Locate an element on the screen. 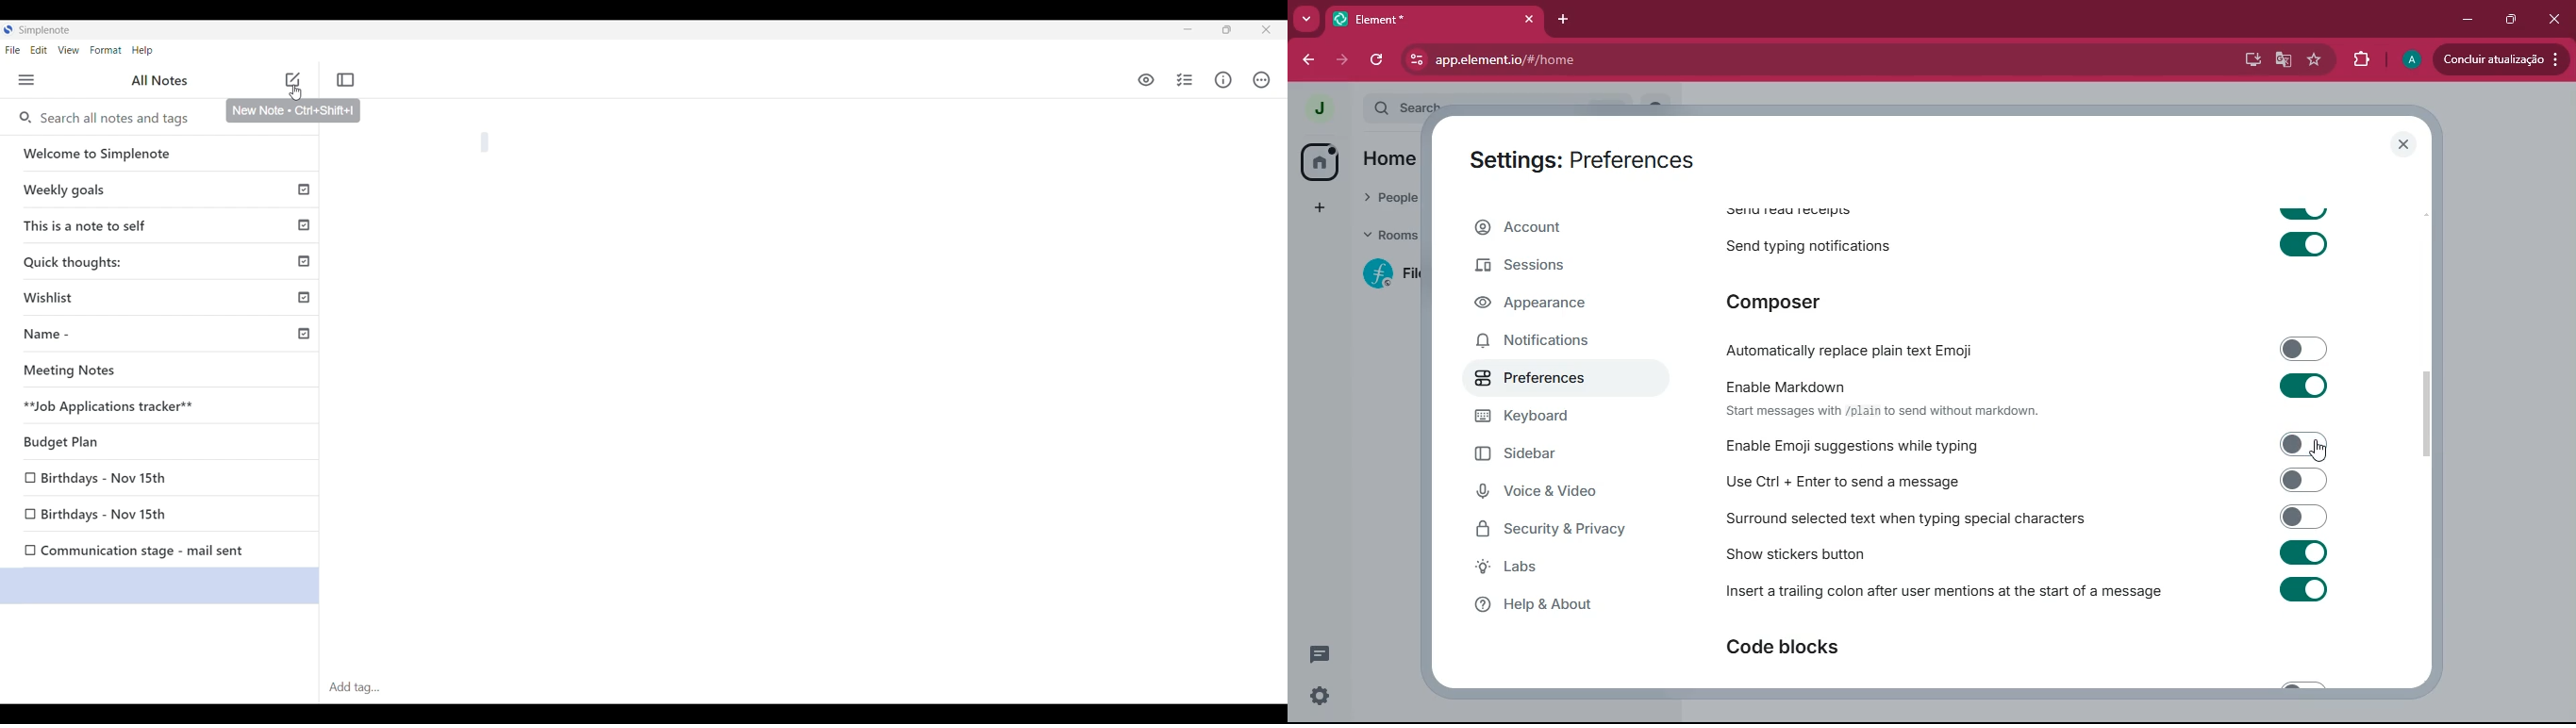 This screenshot has width=2576, height=728. conversation is located at coordinates (1323, 653).